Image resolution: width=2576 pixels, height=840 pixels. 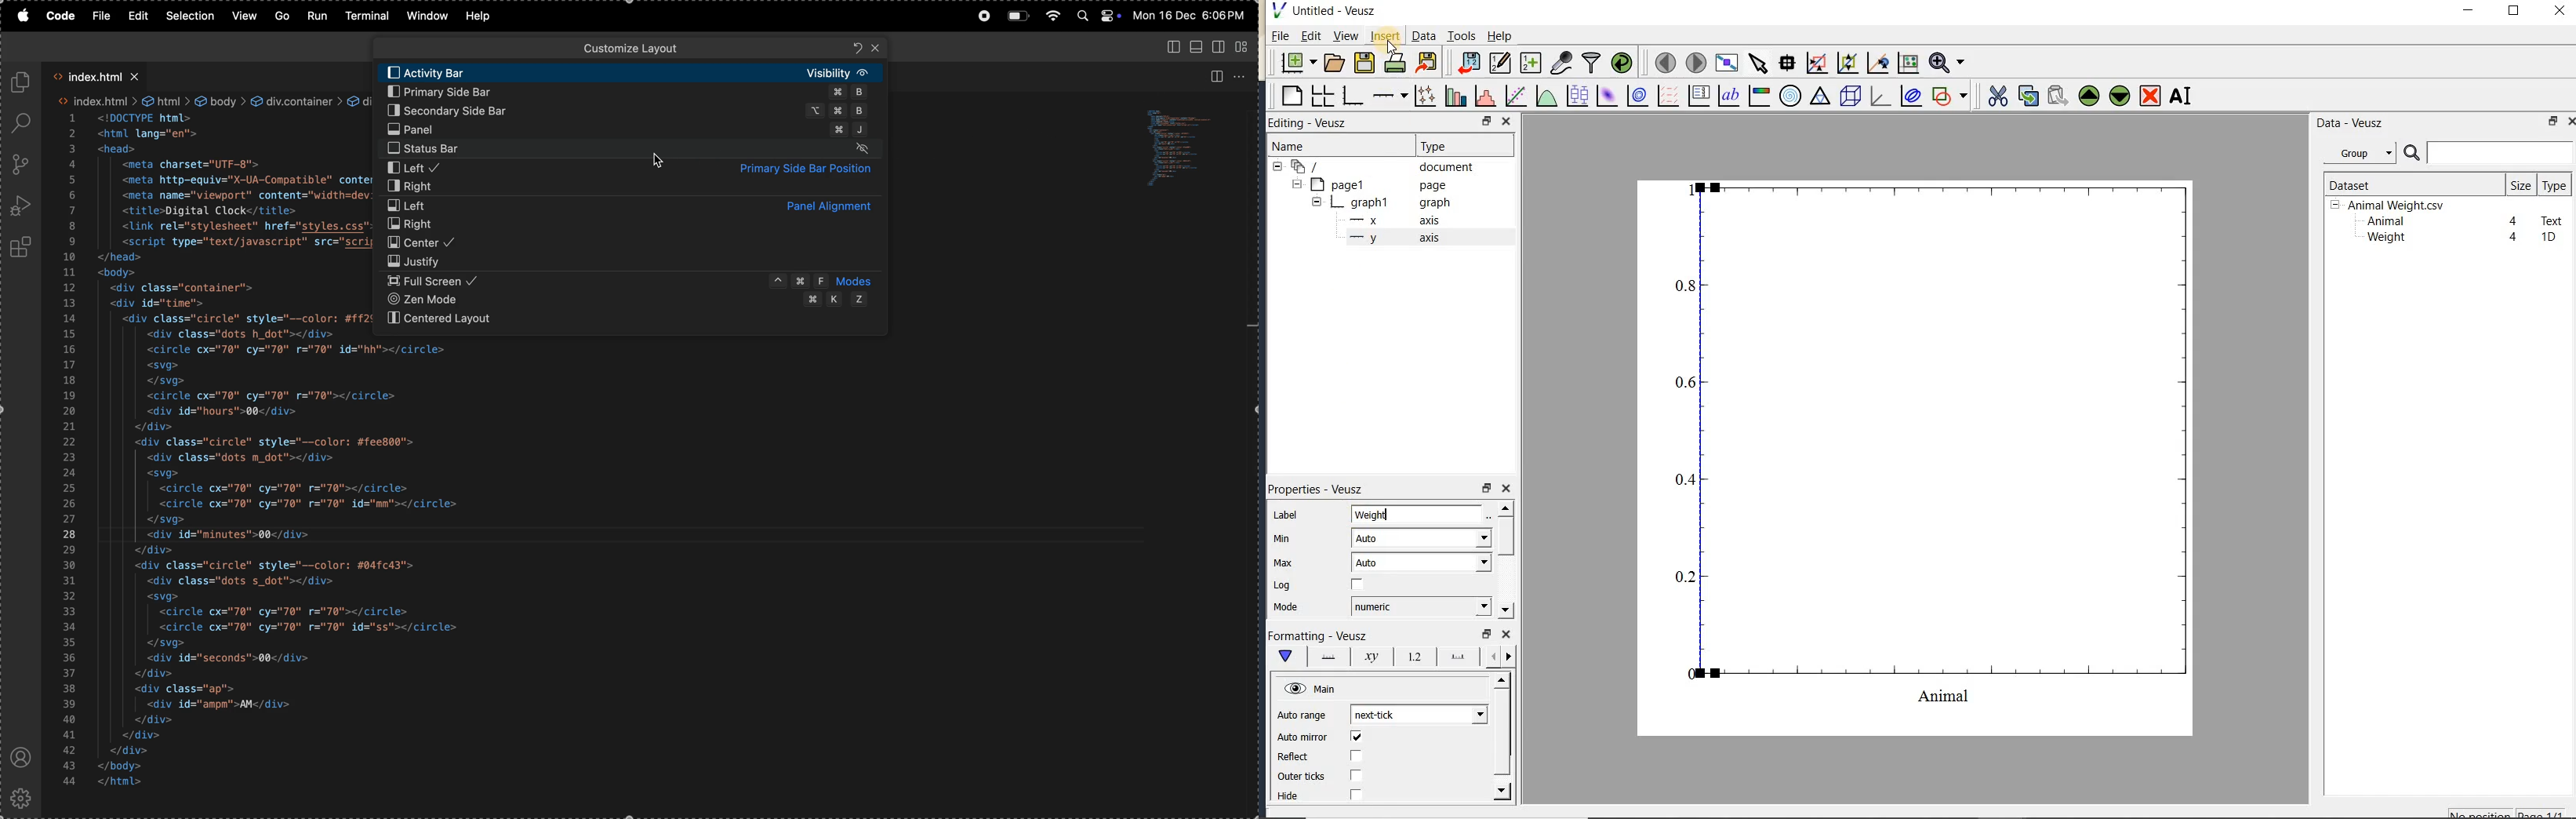 What do you see at coordinates (2089, 96) in the screenshot?
I see `move the selected widget up` at bounding box center [2089, 96].